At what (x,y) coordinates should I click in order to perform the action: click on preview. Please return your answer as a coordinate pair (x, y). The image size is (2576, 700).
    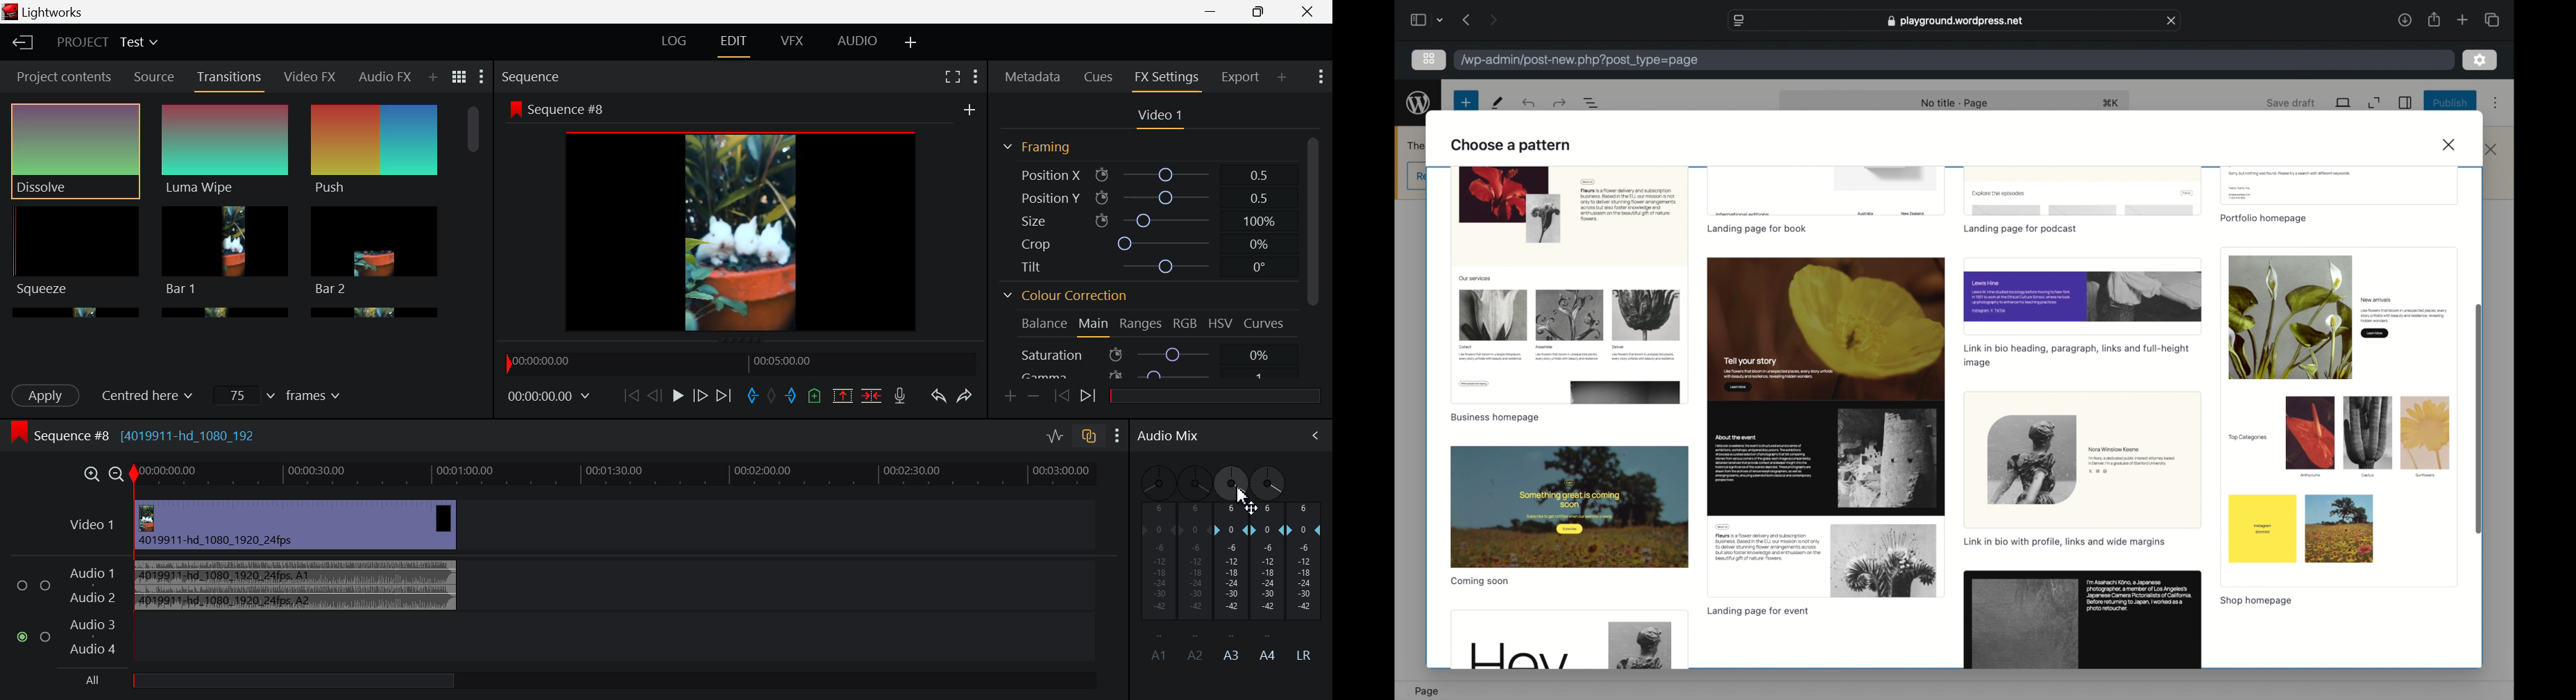
    Looking at the image, I should click on (2082, 620).